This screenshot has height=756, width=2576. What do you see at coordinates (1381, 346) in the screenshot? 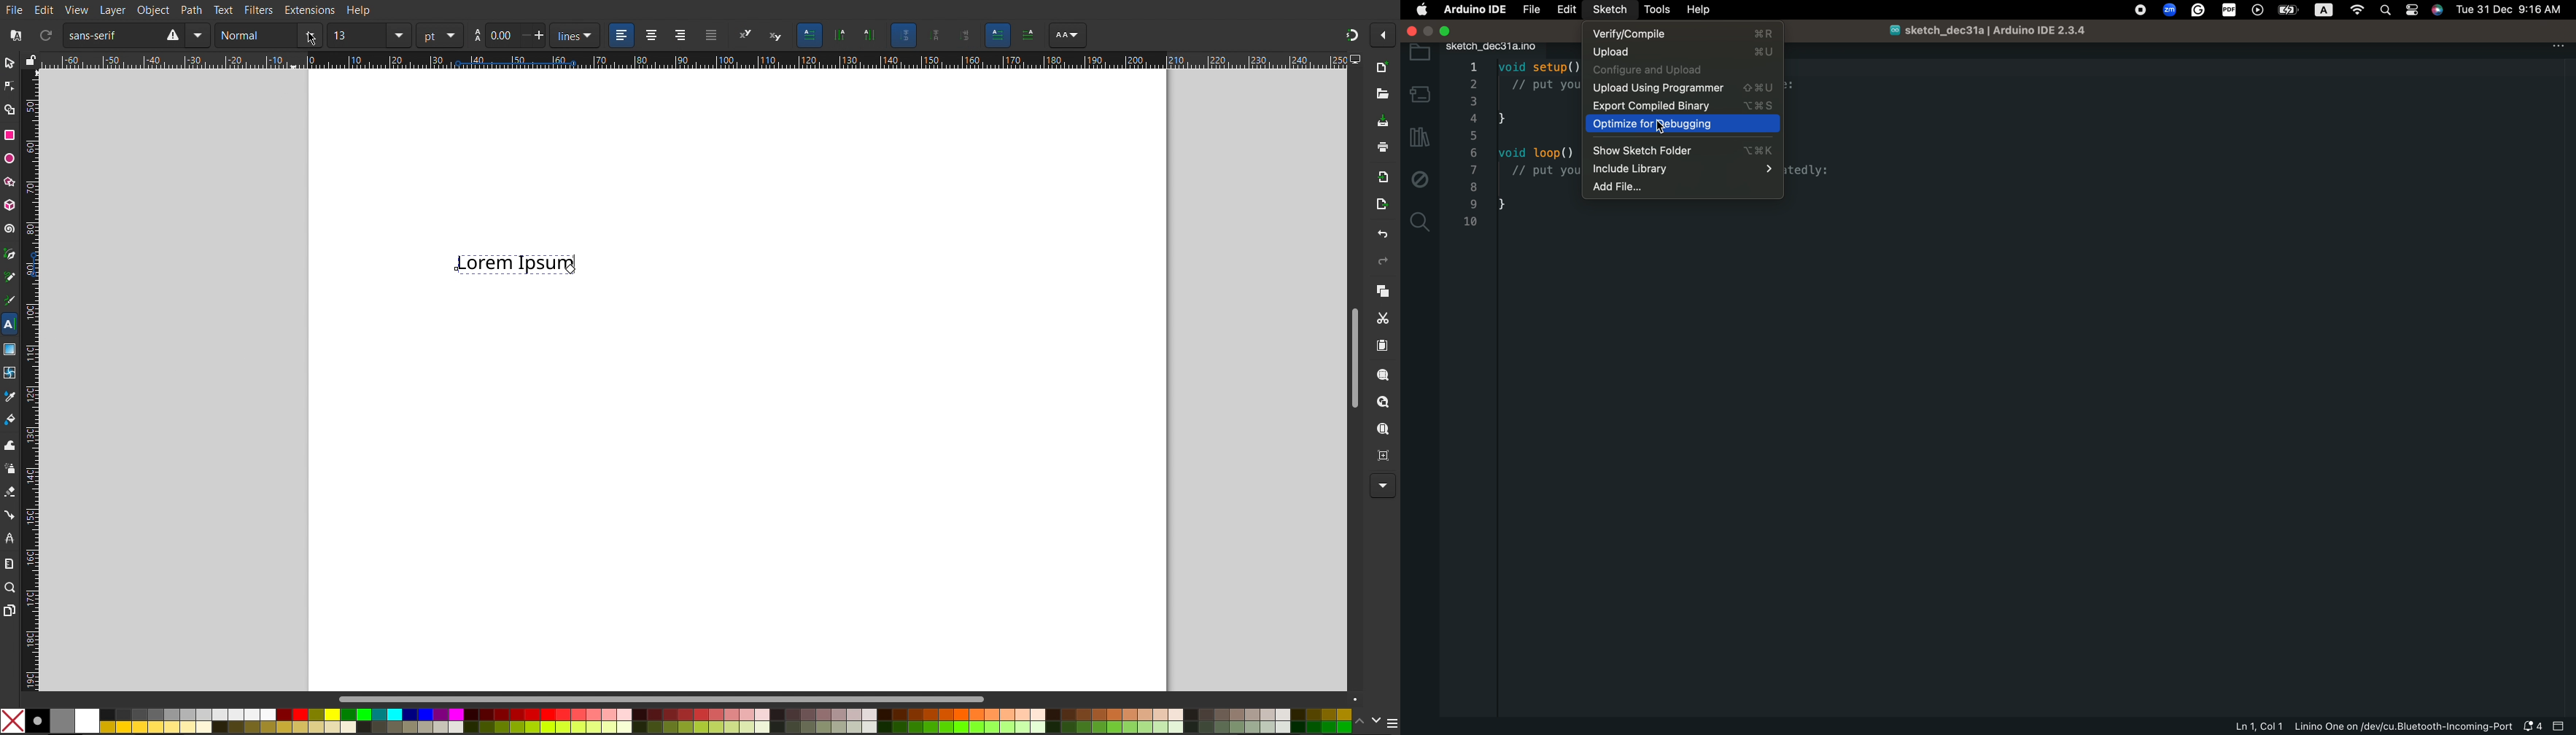
I see `Paste` at bounding box center [1381, 346].